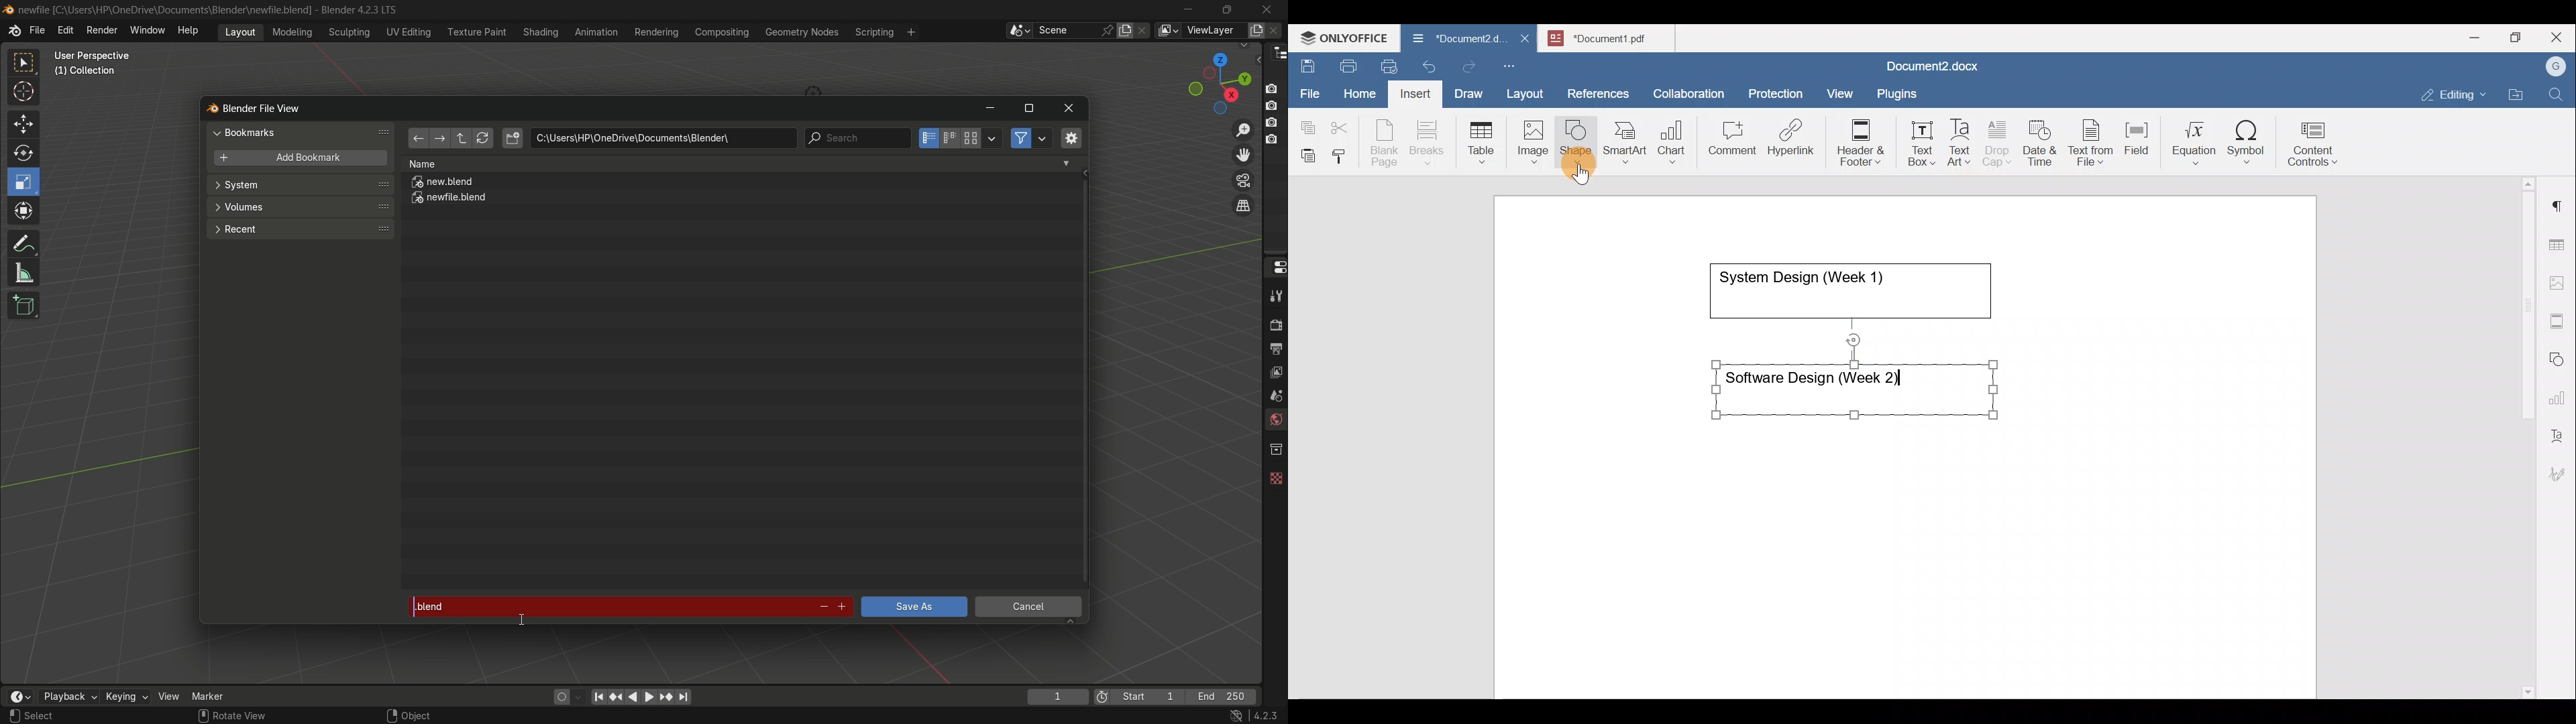  Describe the element at coordinates (2559, 243) in the screenshot. I see `Table settings` at that location.